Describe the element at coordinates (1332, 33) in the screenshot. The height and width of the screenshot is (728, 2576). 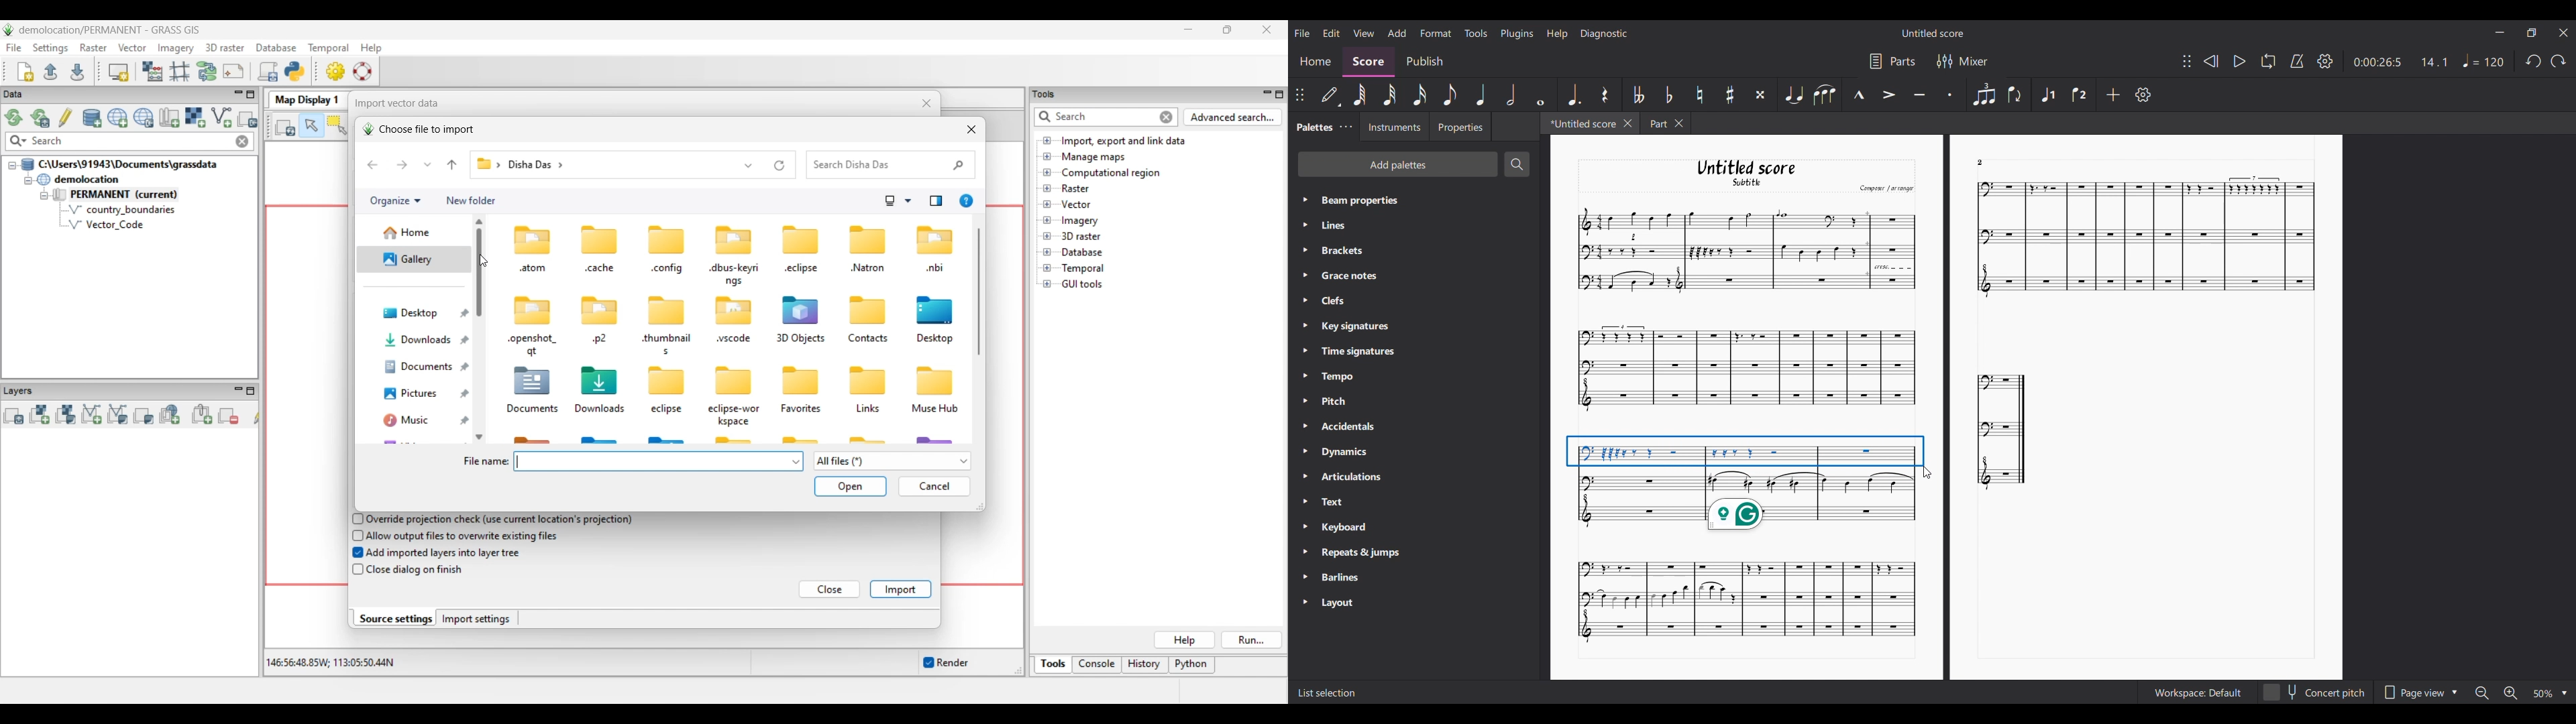
I see `Edit menu` at that location.